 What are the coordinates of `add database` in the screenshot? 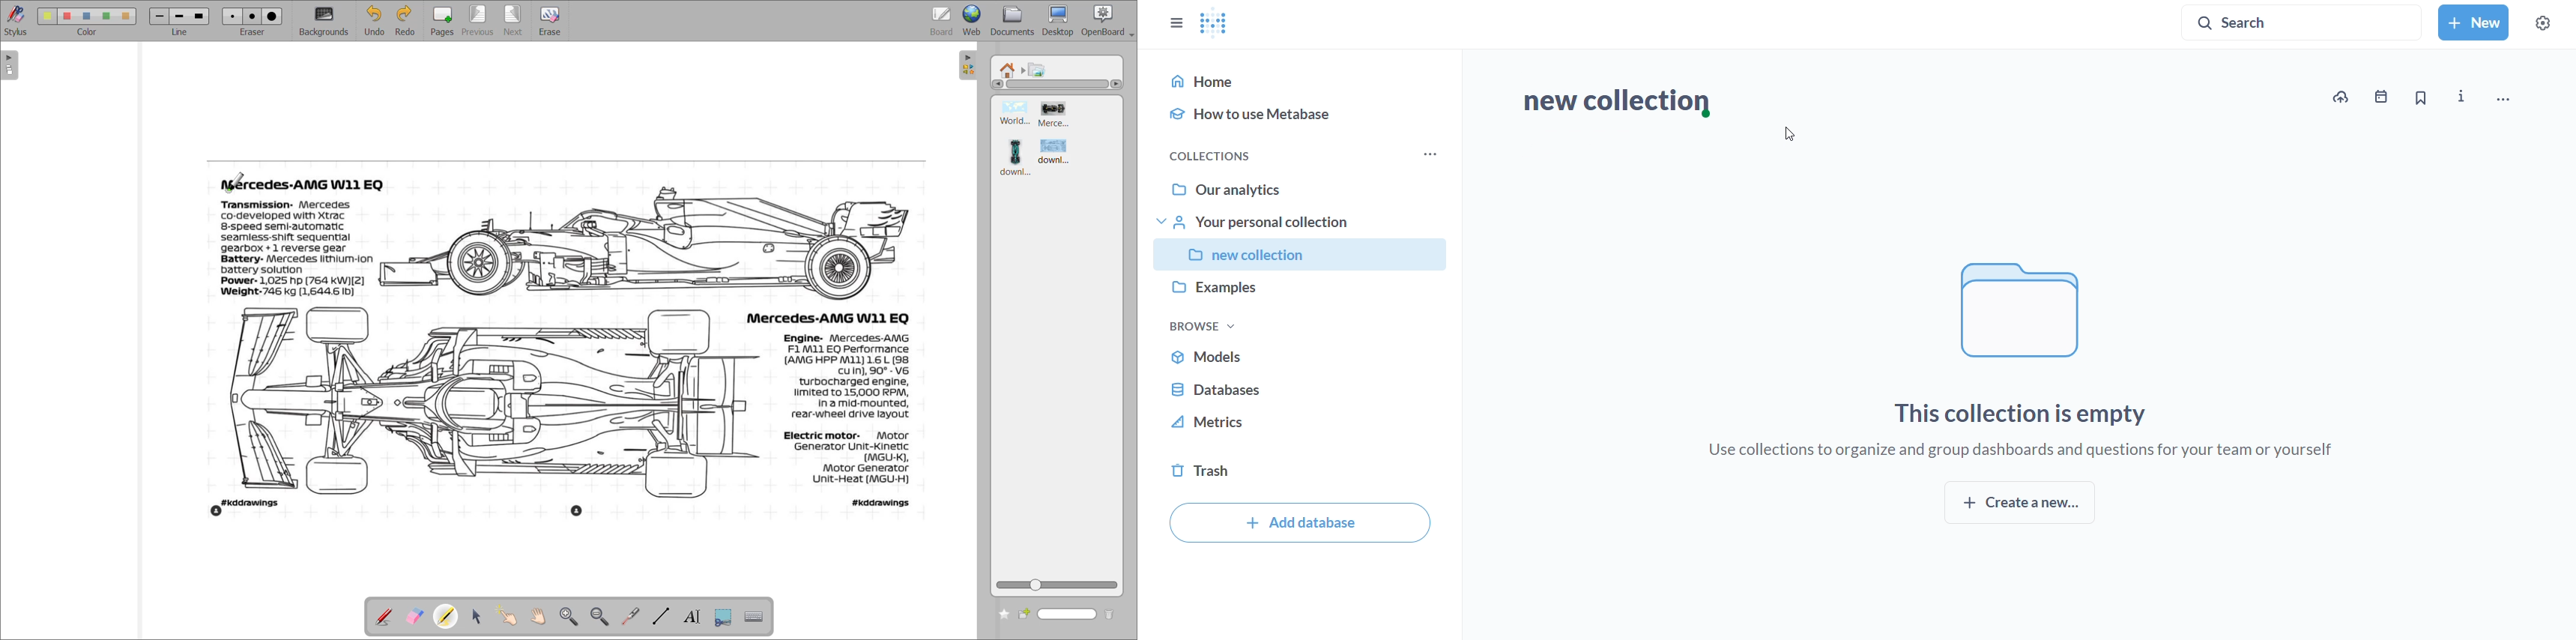 It's located at (1300, 522).